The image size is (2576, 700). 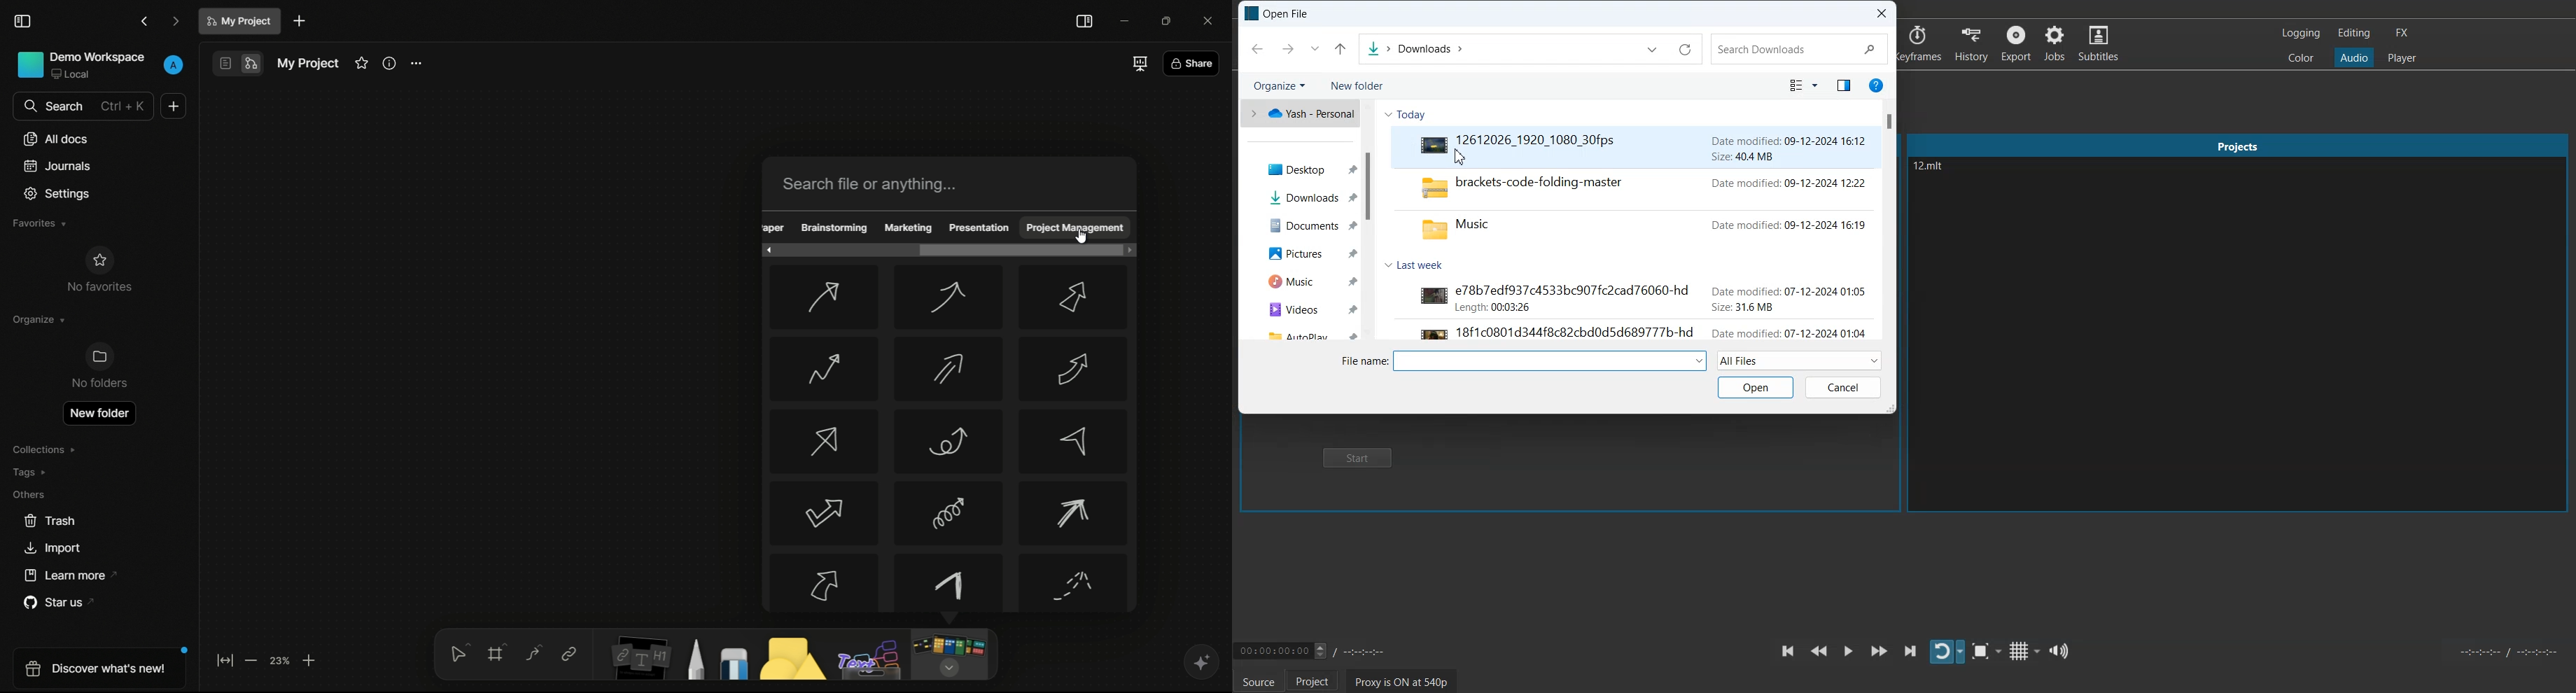 What do you see at coordinates (63, 603) in the screenshot?
I see `star us` at bounding box center [63, 603].